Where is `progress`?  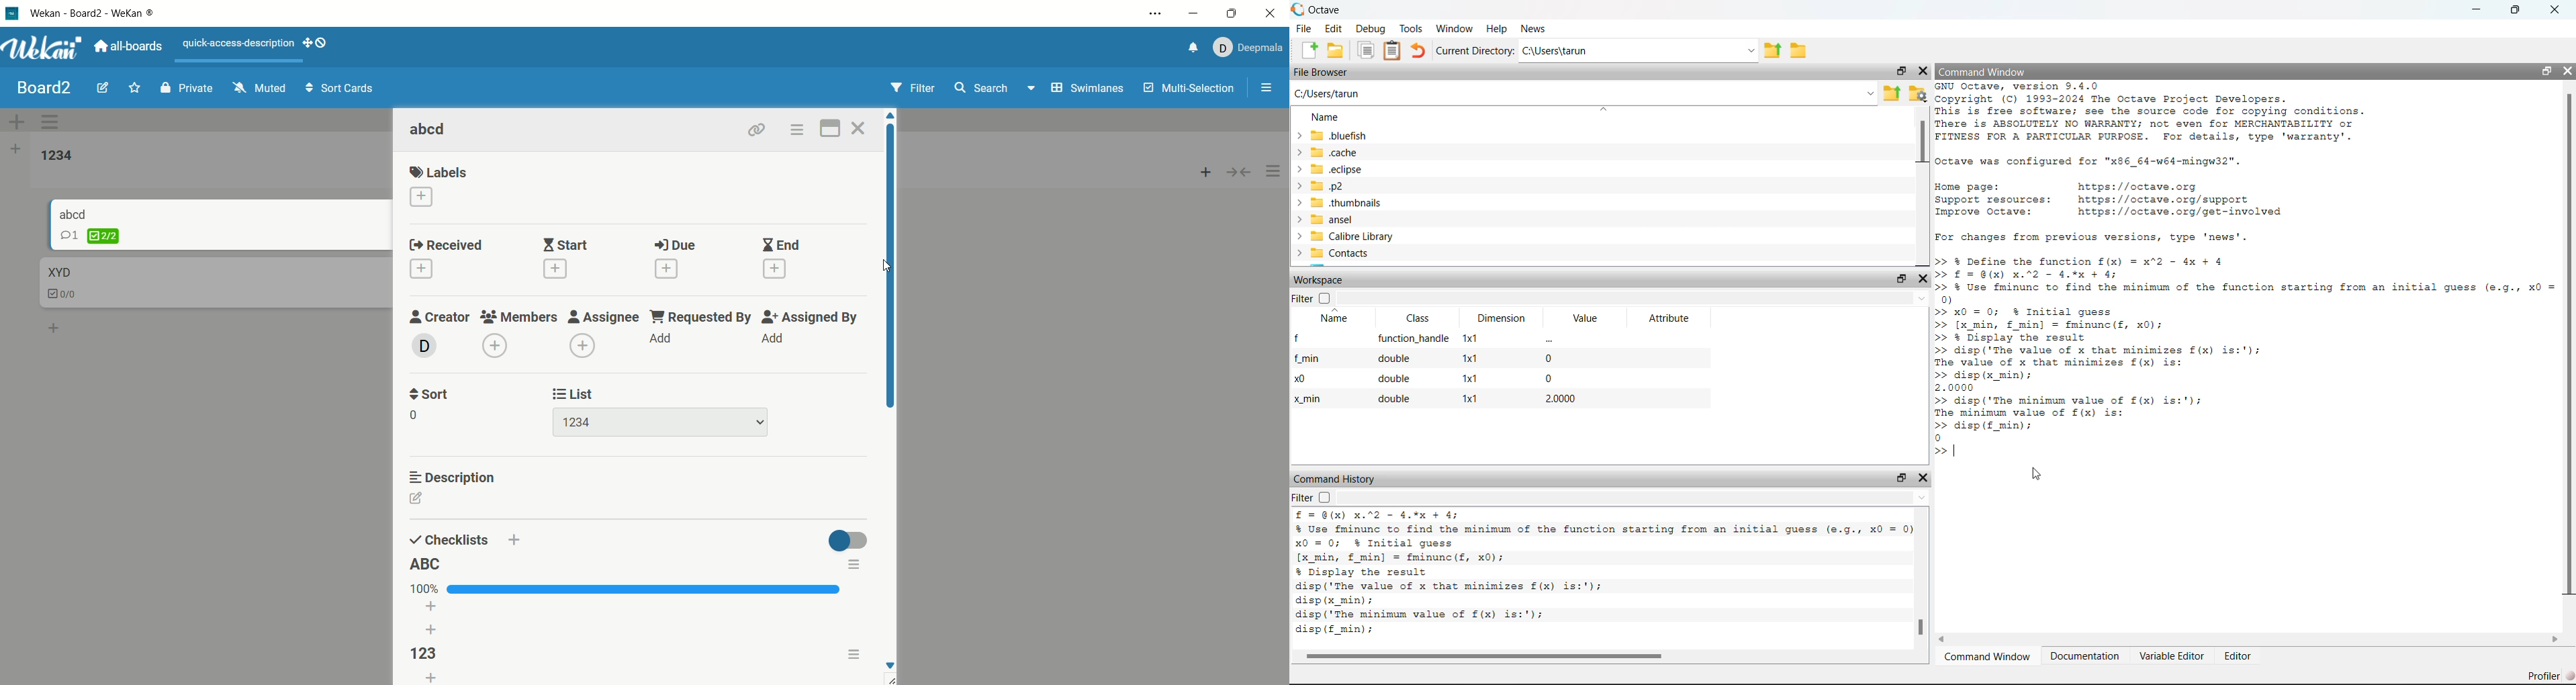
progress is located at coordinates (627, 588).